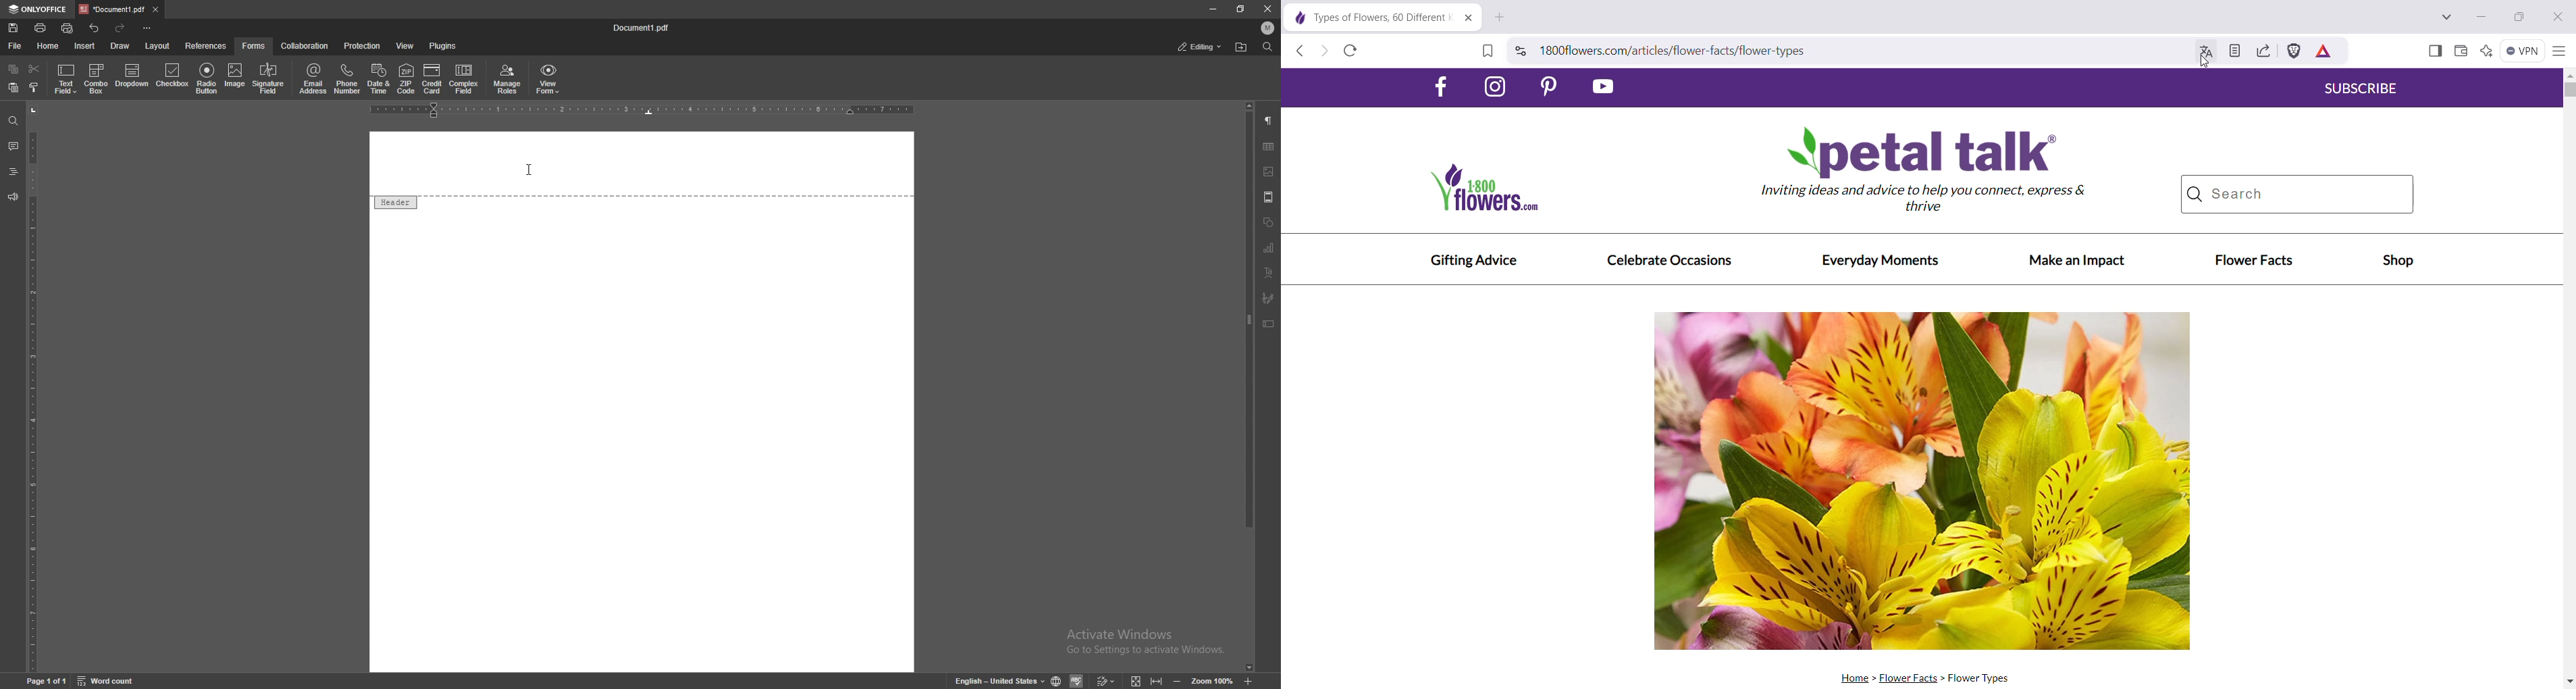 This screenshot has width=2576, height=700. I want to click on complex field, so click(464, 80).